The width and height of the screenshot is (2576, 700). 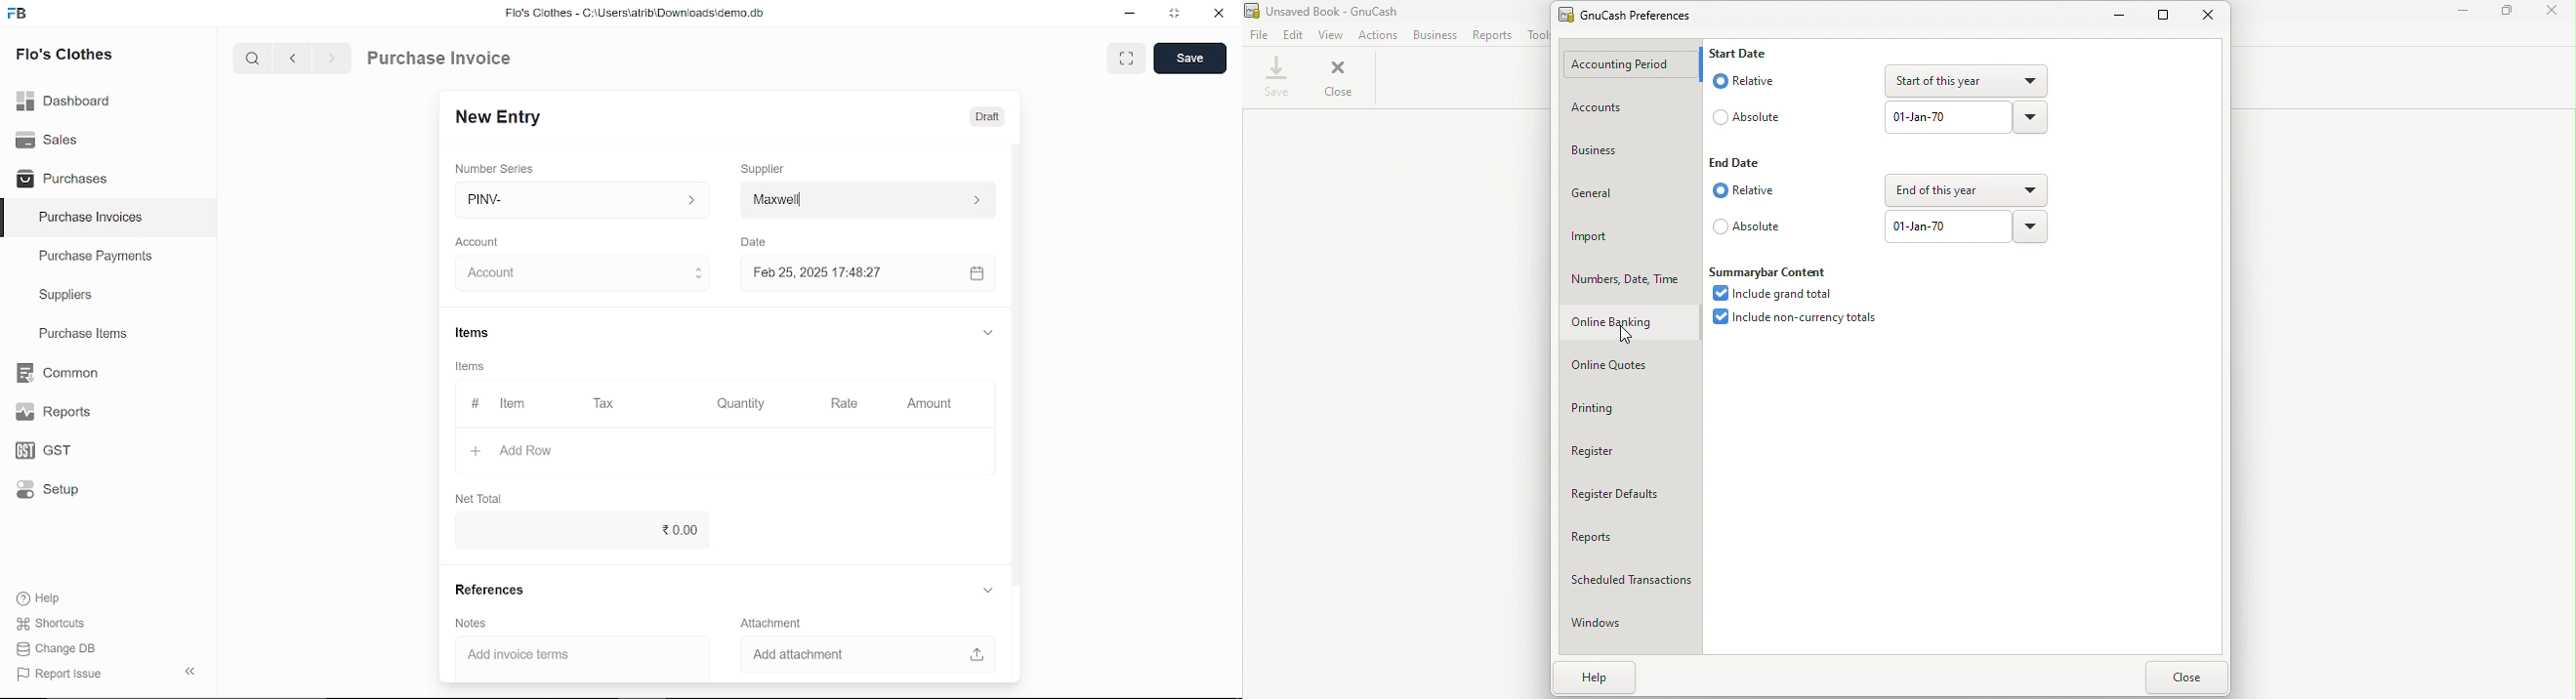 What do you see at coordinates (21, 15) in the screenshot?
I see `frappe books logo` at bounding box center [21, 15].